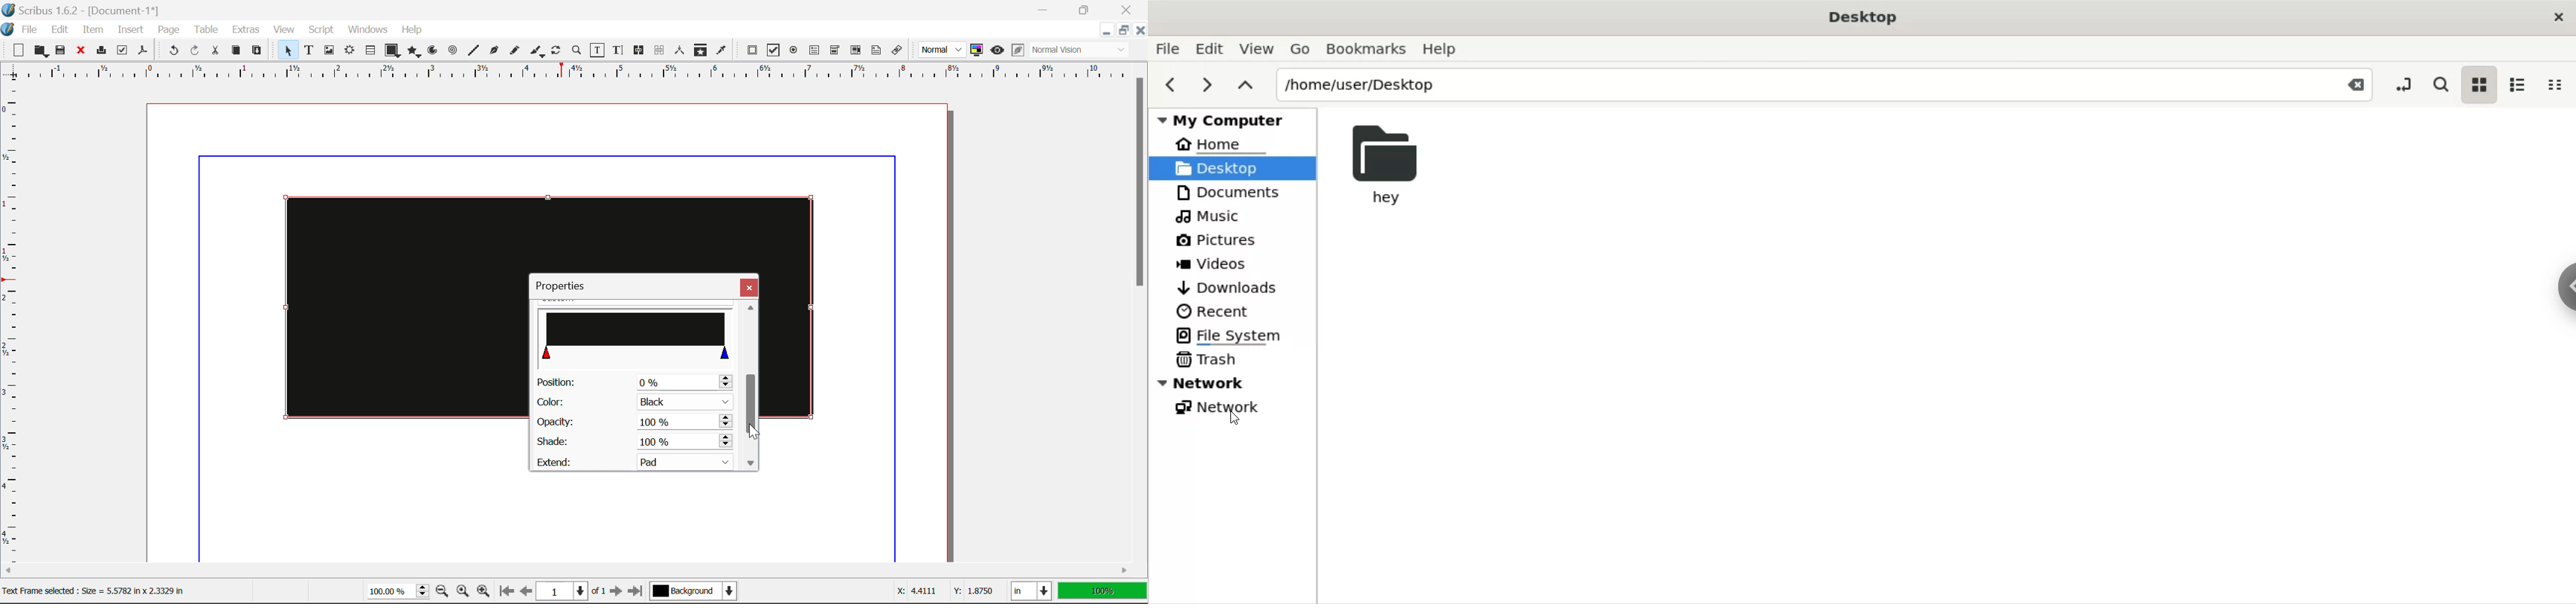  I want to click on Close, so click(1129, 8).